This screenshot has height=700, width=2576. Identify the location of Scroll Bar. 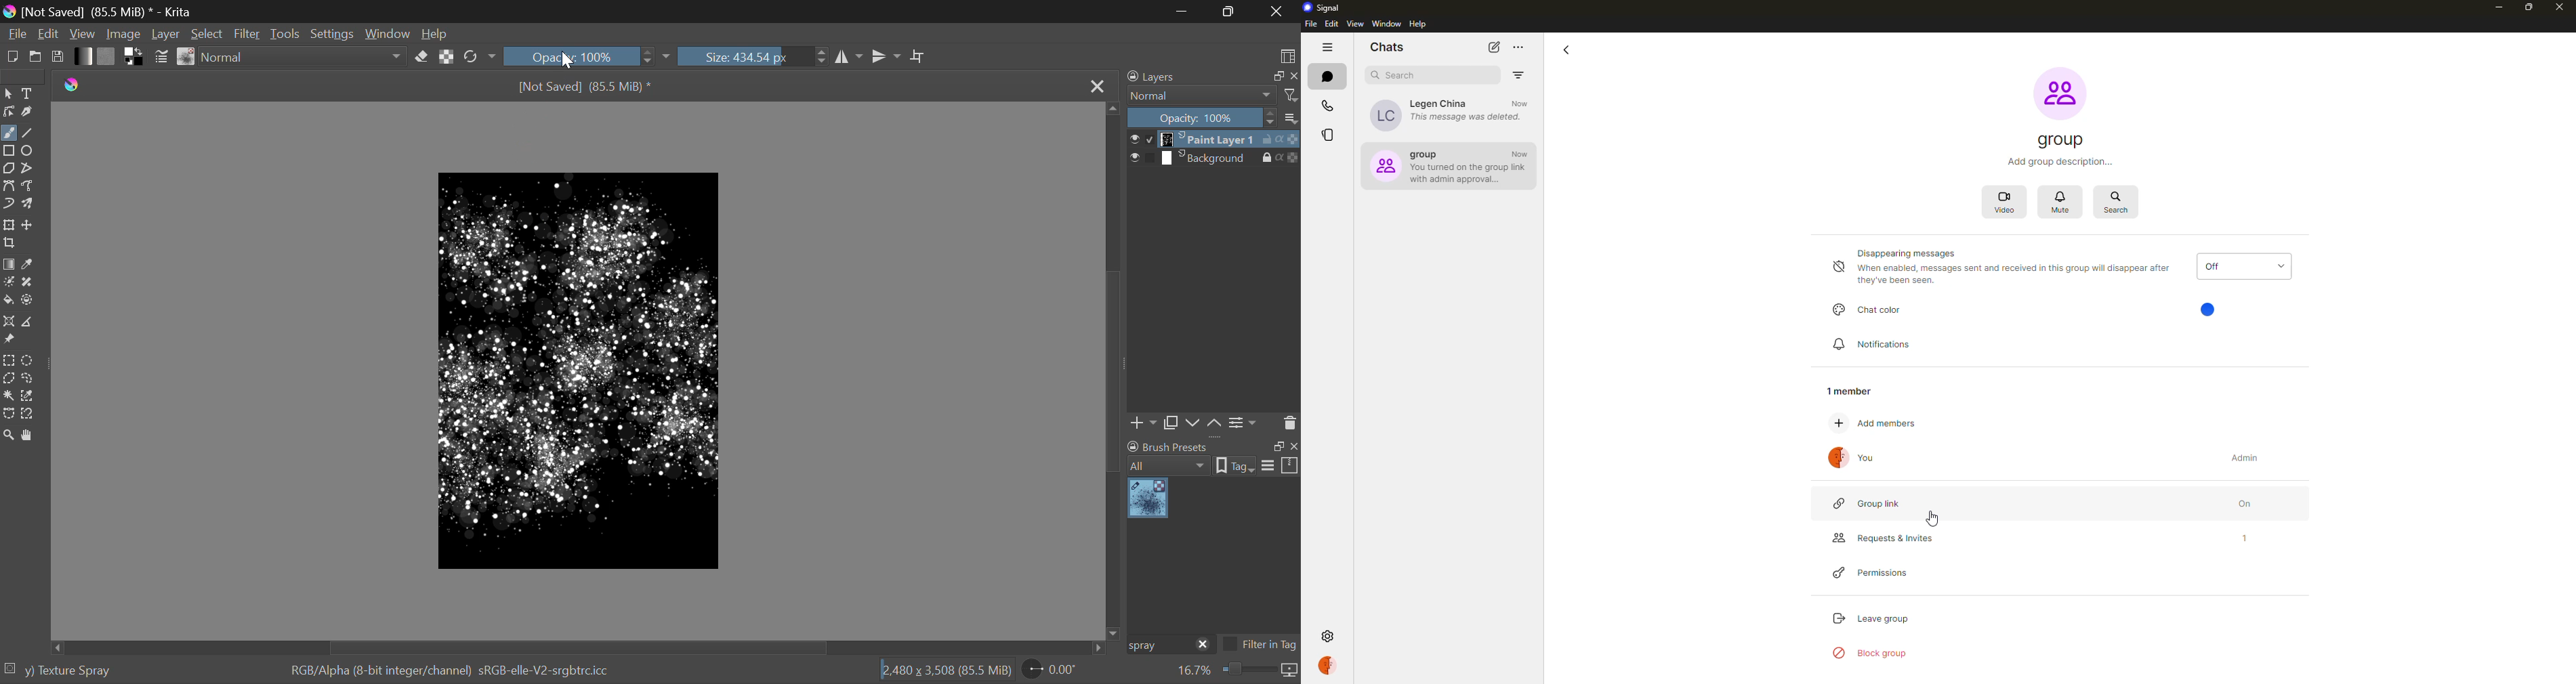
(1114, 369).